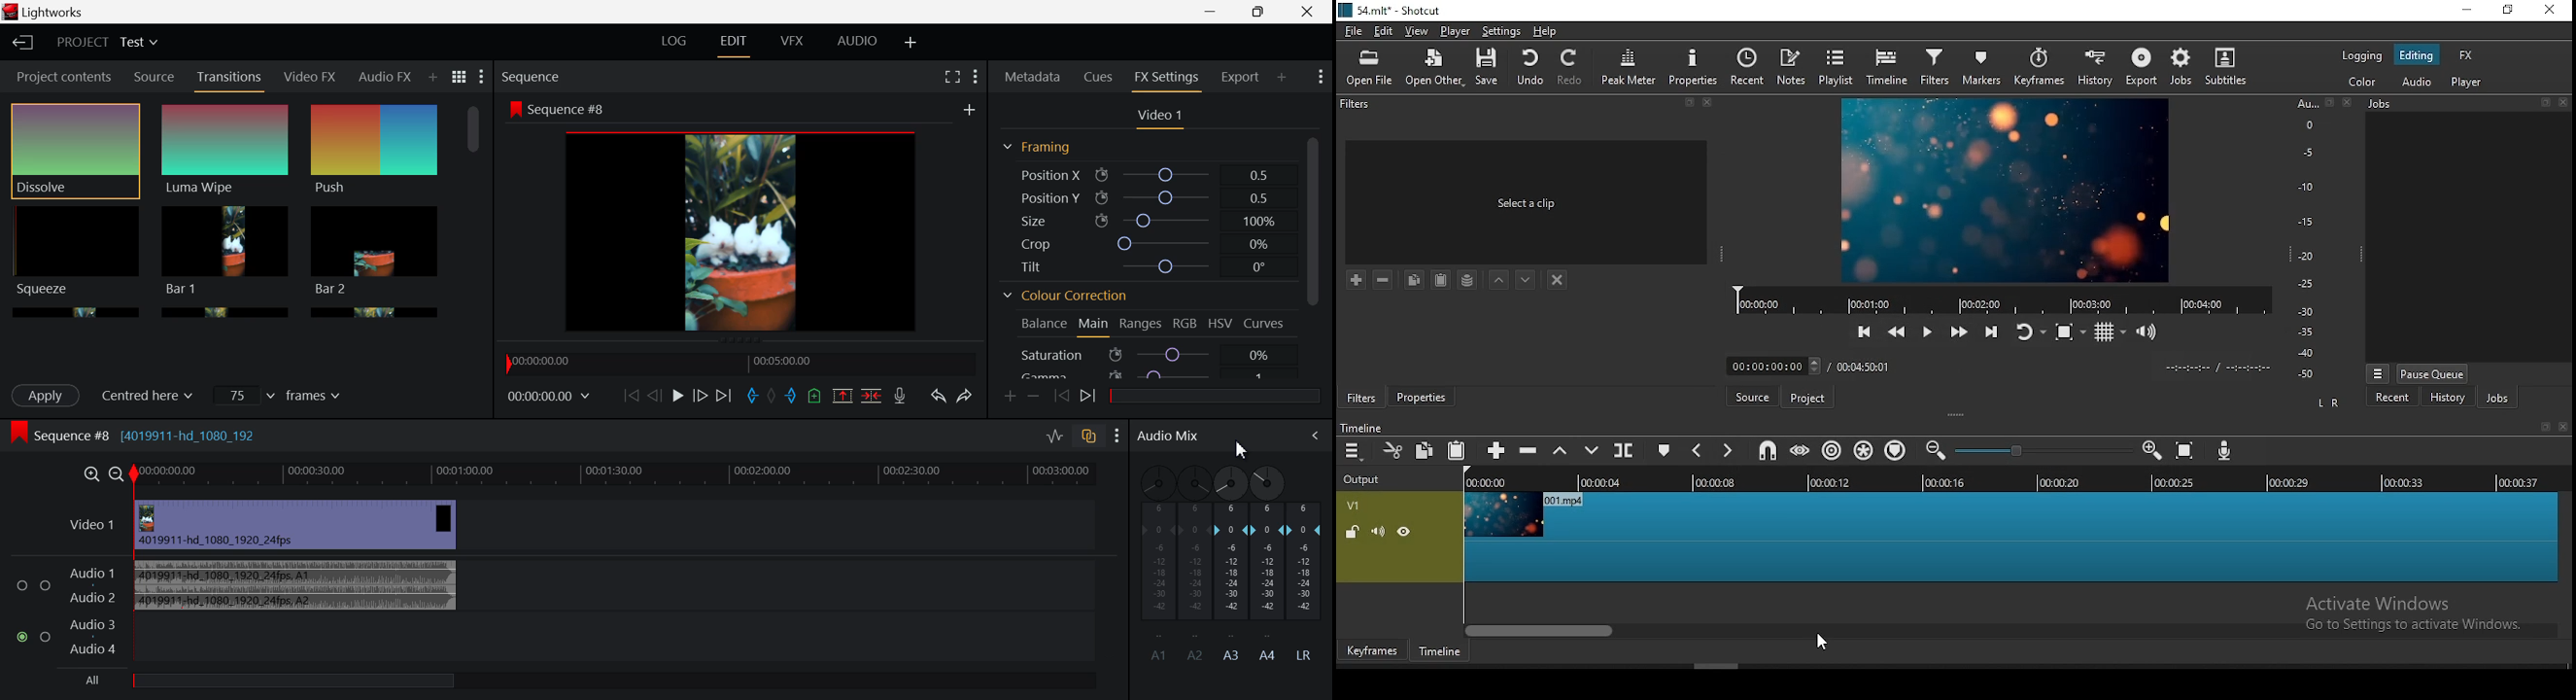 This screenshot has height=700, width=2576. What do you see at coordinates (1153, 563) in the screenshot?
I see `A1 Channel disabled` at bounding box center [1153, 563].